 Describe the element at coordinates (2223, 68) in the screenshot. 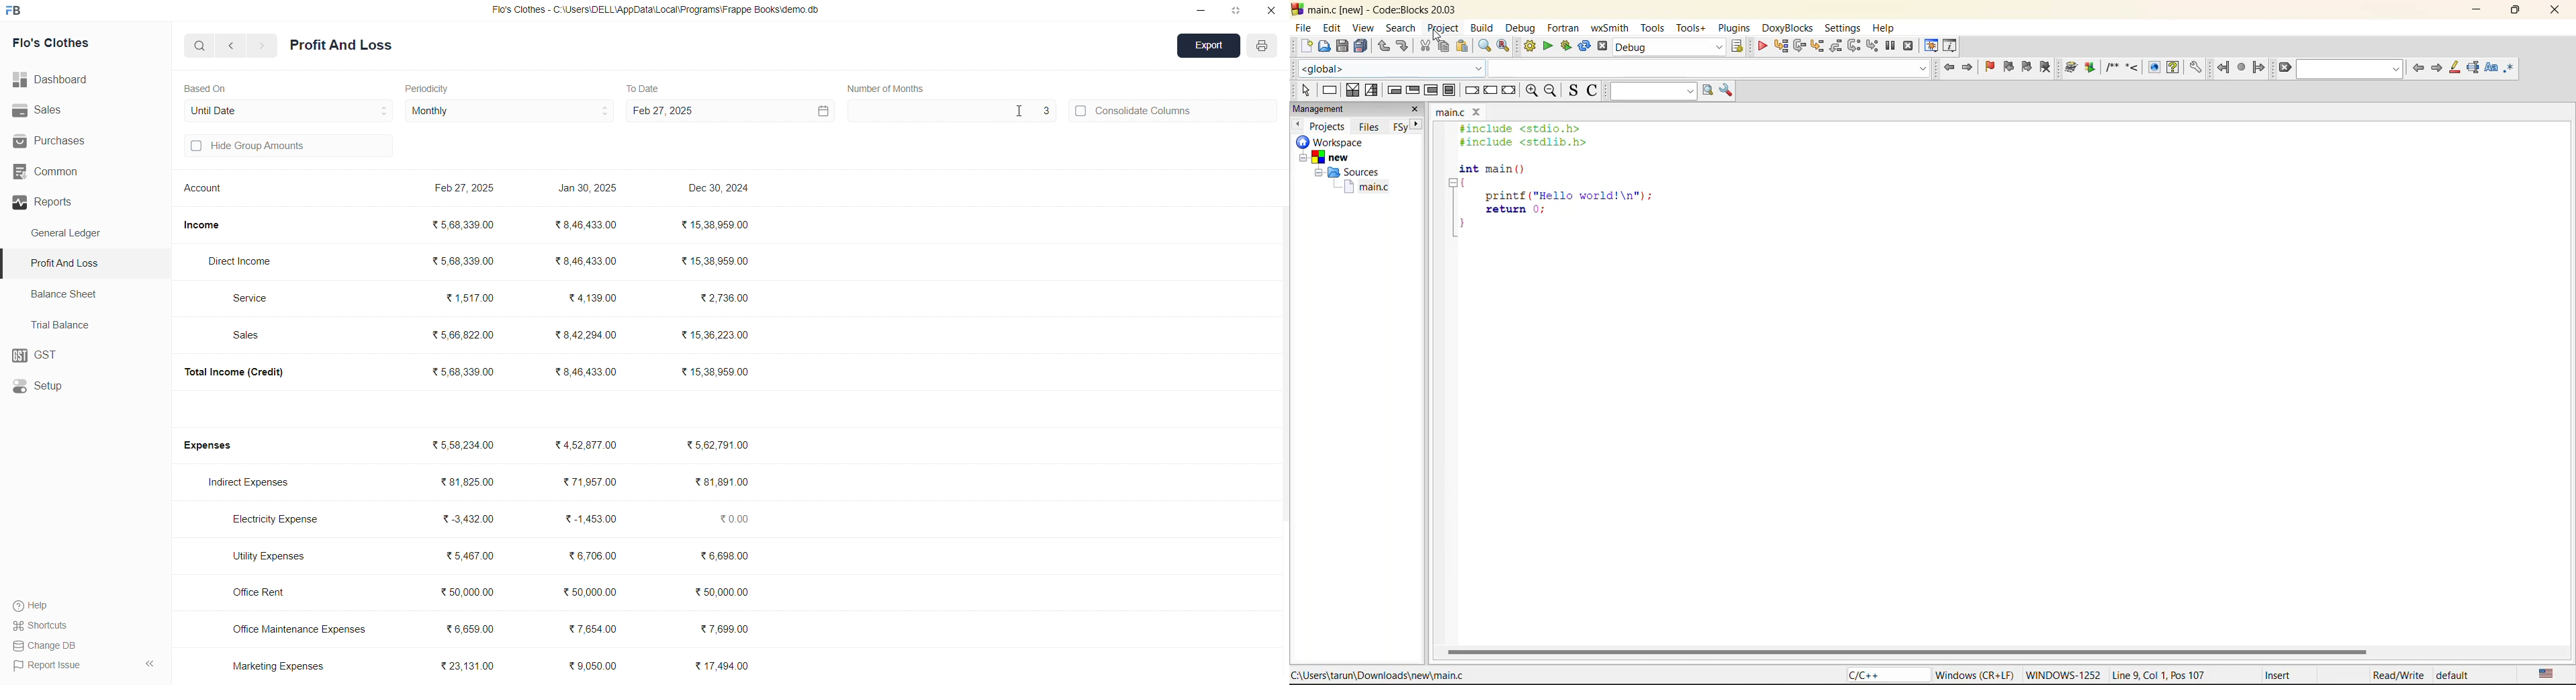

I see `jump back` at that location.